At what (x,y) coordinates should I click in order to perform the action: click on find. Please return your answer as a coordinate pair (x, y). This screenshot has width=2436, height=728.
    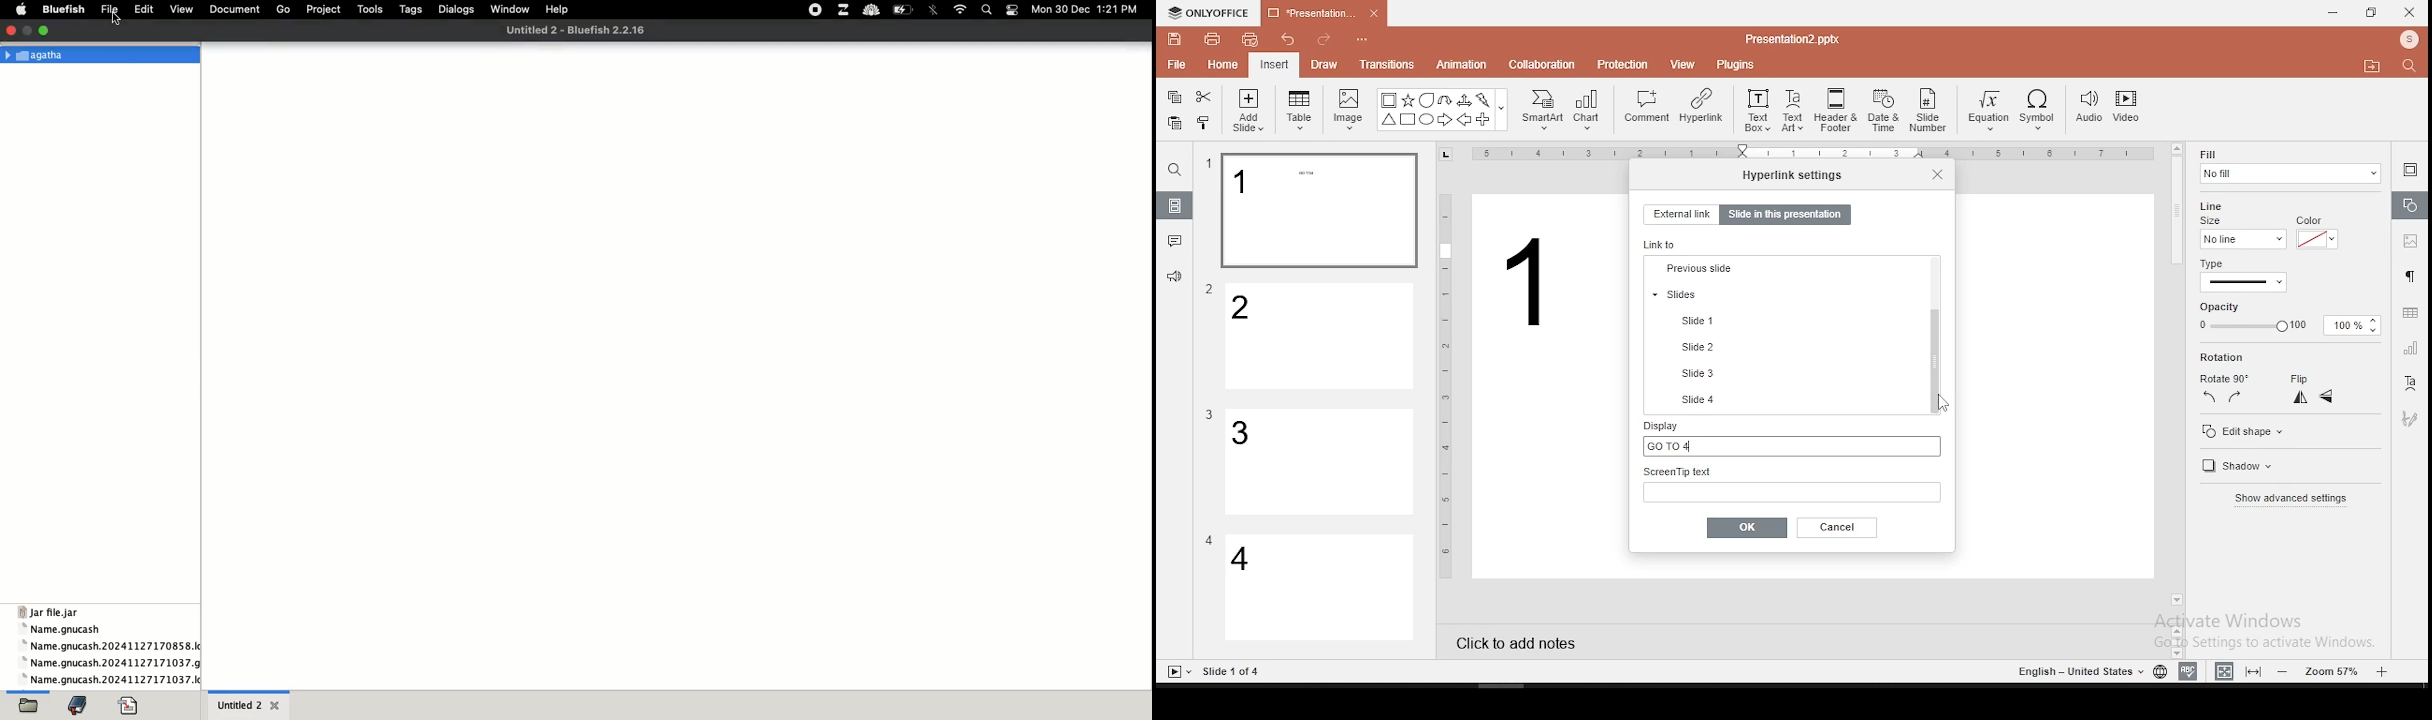
    Looking at the image, I should click on (1174, 170).